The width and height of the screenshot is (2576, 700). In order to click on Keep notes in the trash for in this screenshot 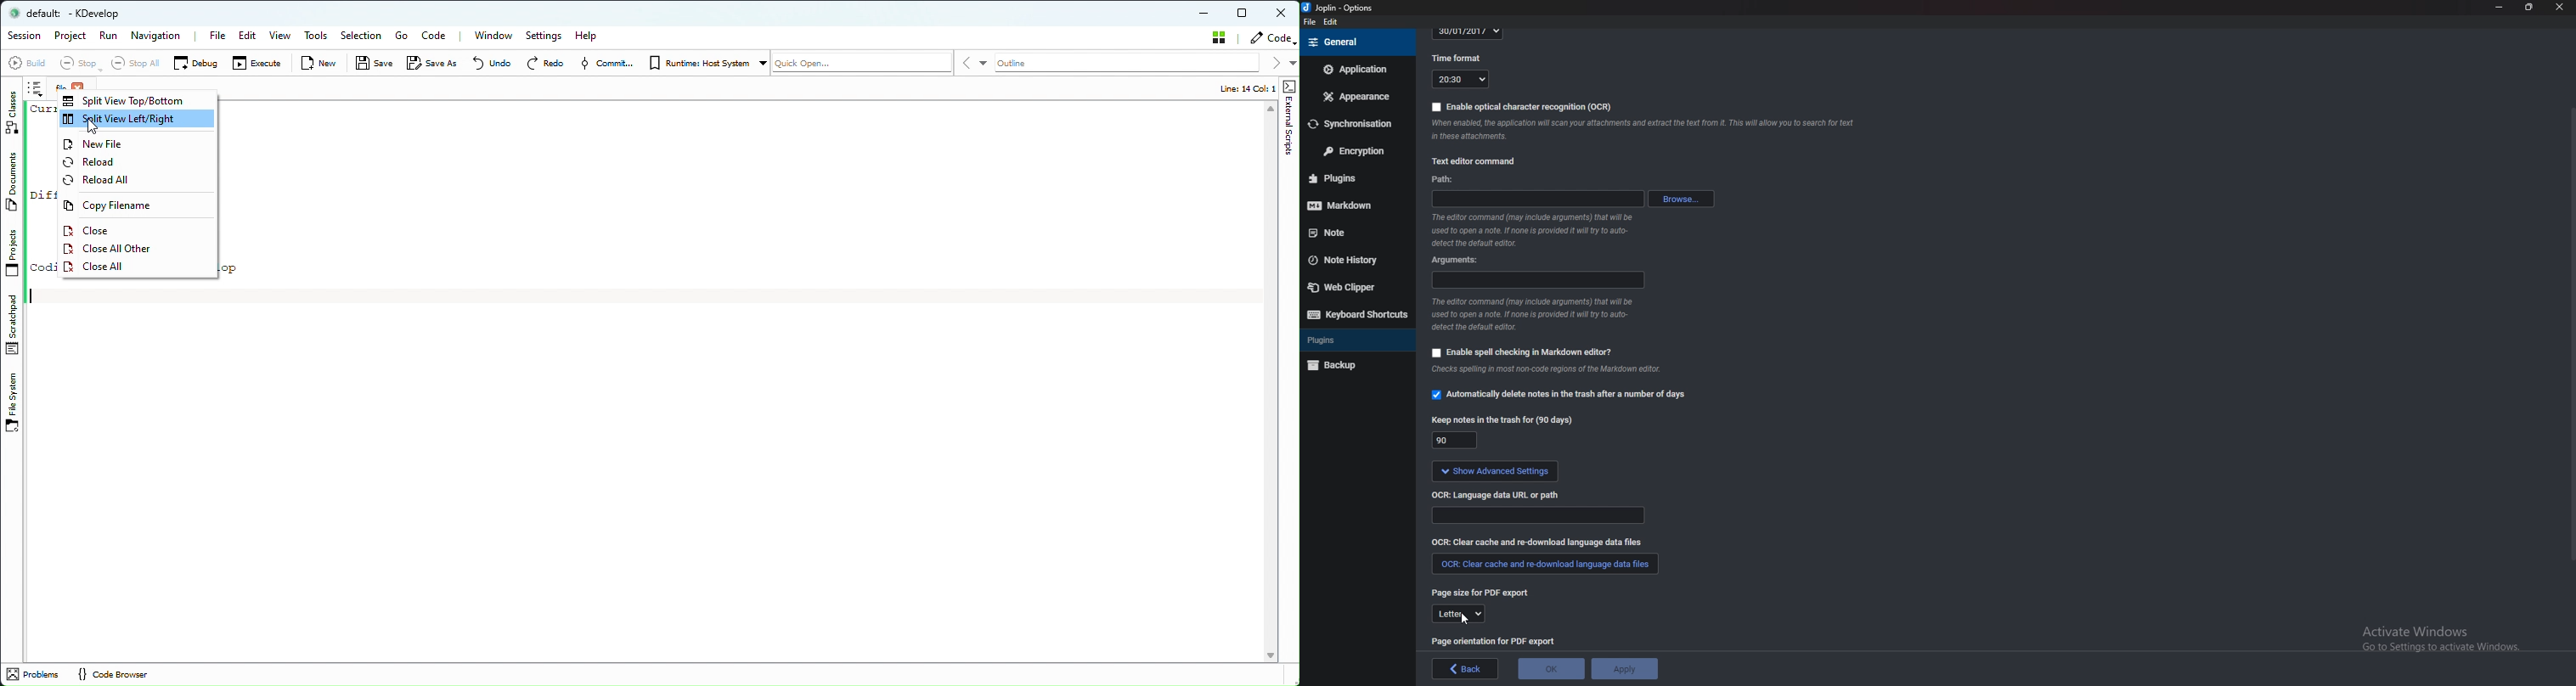, I will do `click(1506, 420)`.